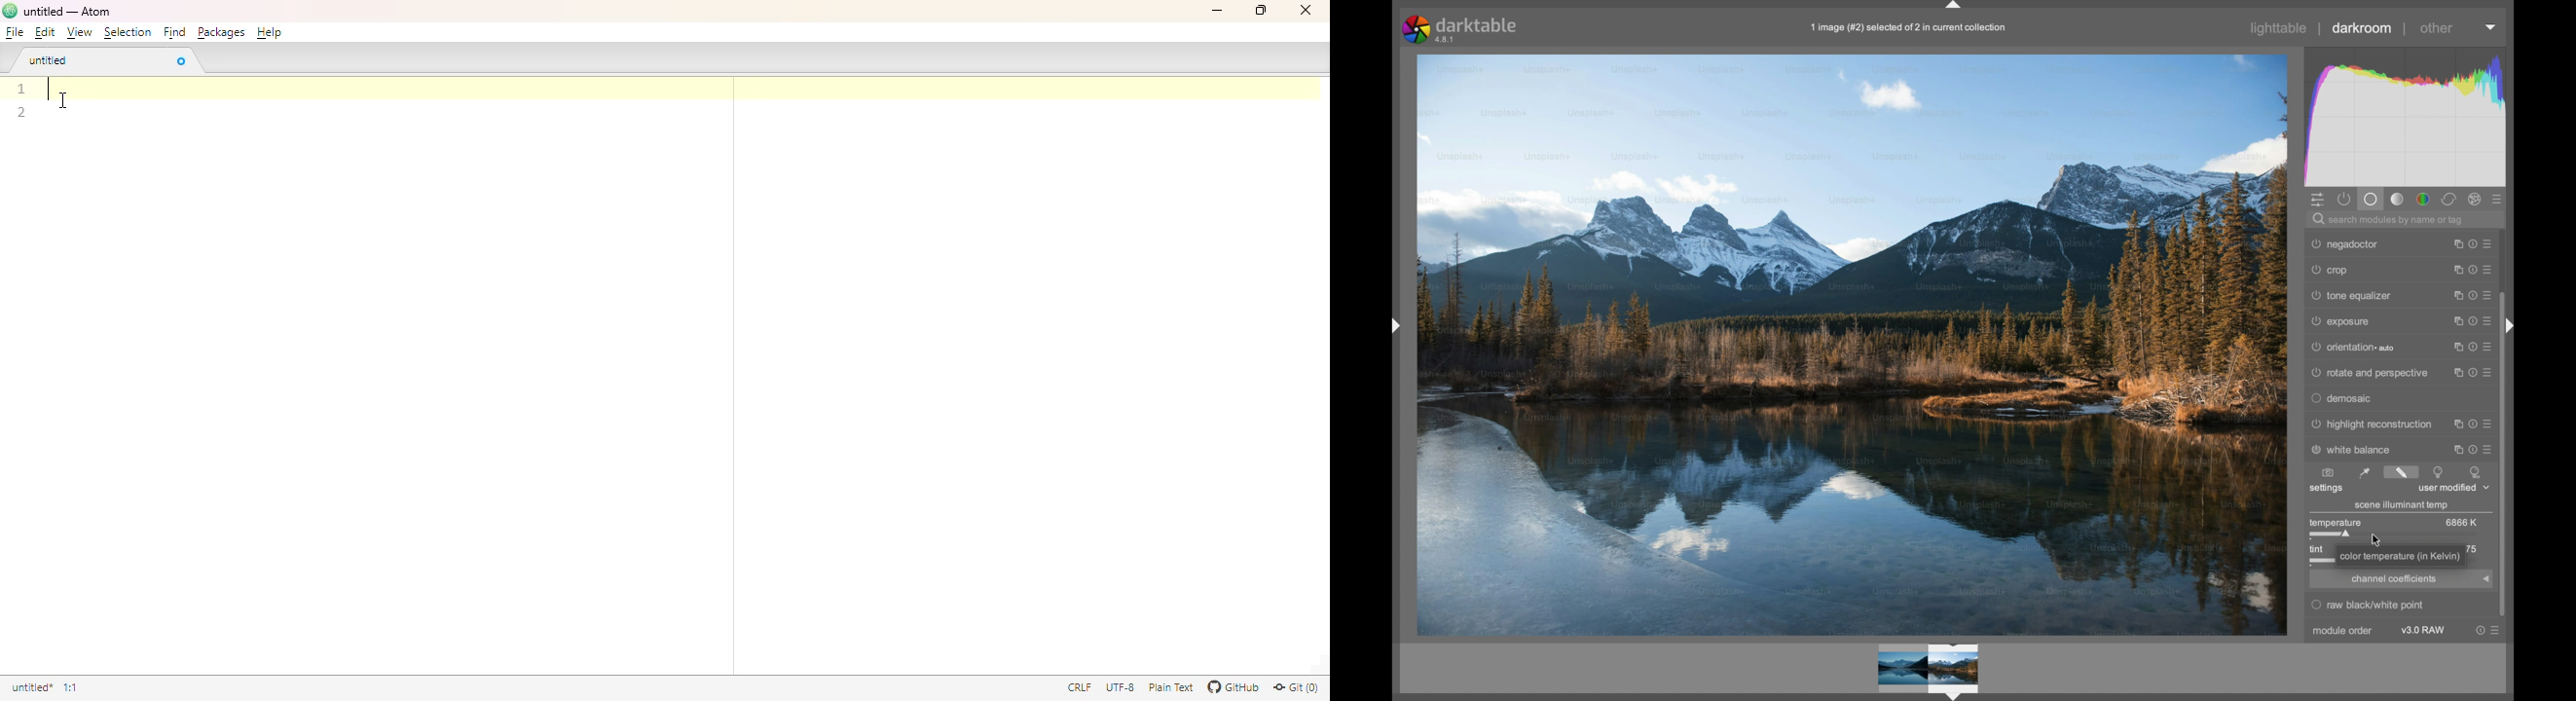  Describe the element at coordinates (2498, 201) in the screenshot. I see `presets` at that location.